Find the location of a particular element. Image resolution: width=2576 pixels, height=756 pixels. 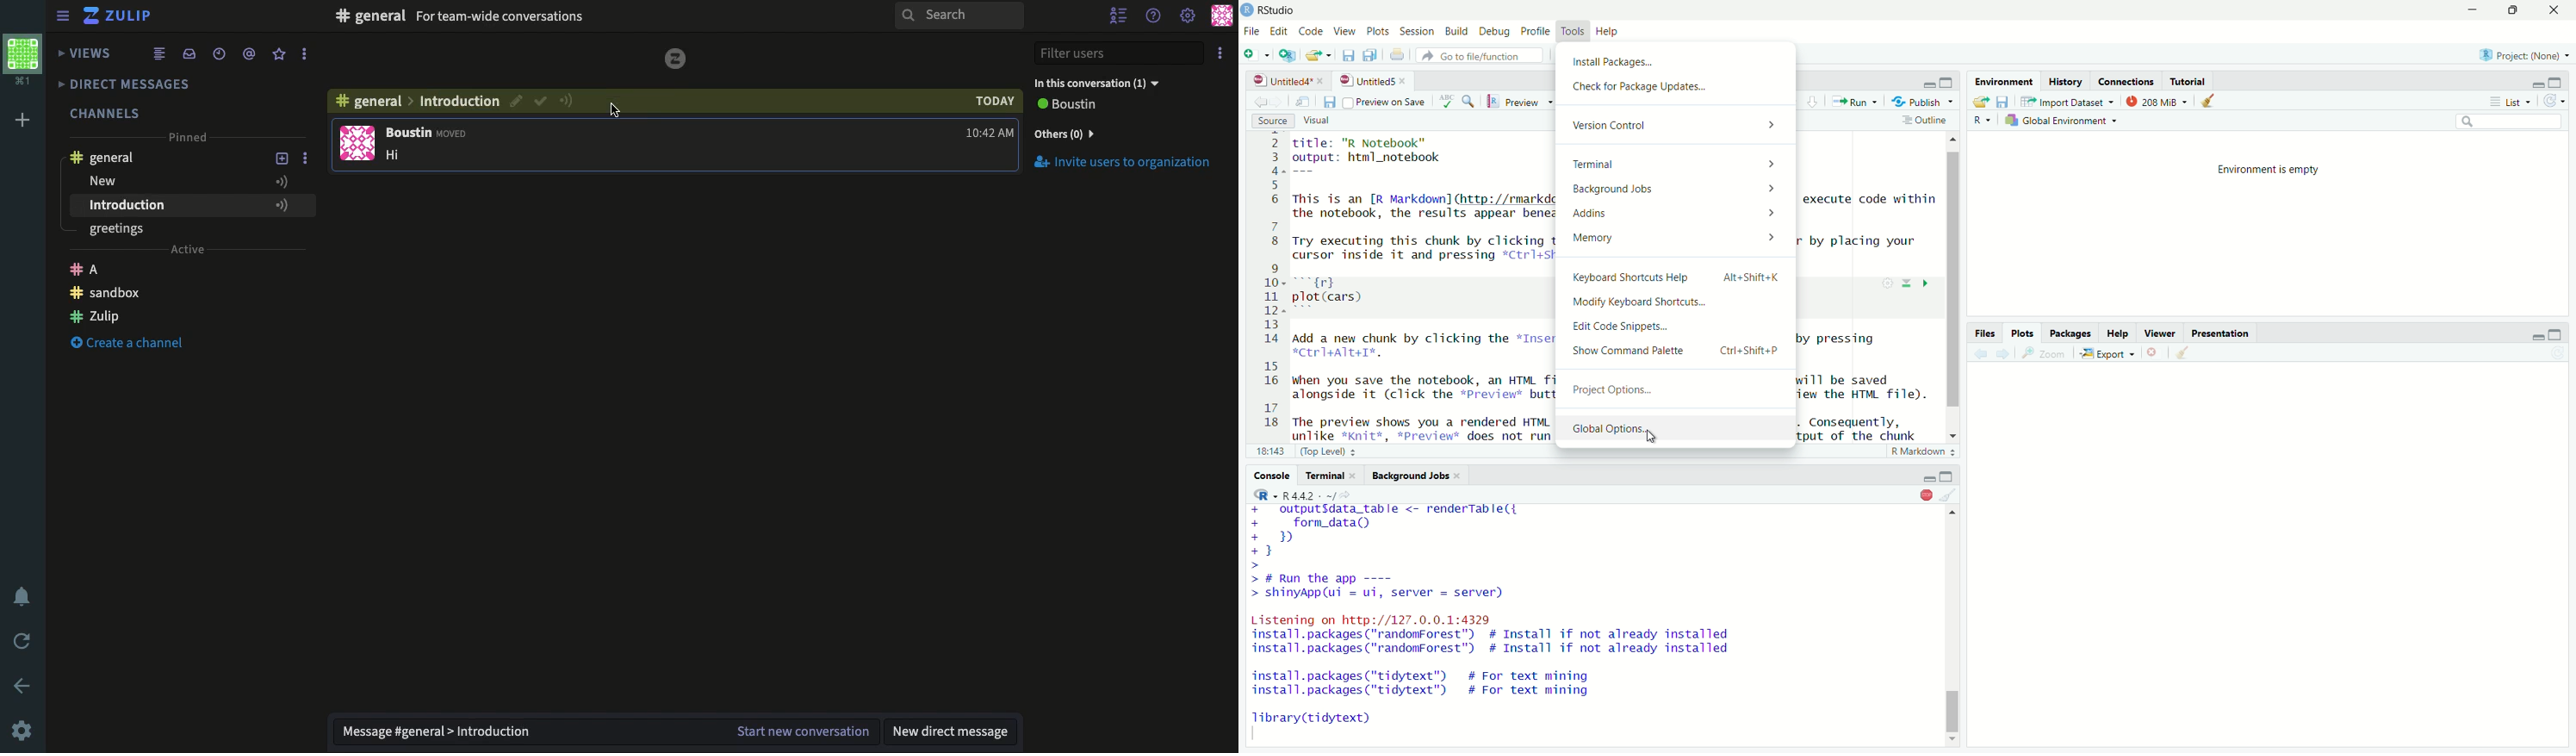

Zoom is located at coordinates (2044, 354).